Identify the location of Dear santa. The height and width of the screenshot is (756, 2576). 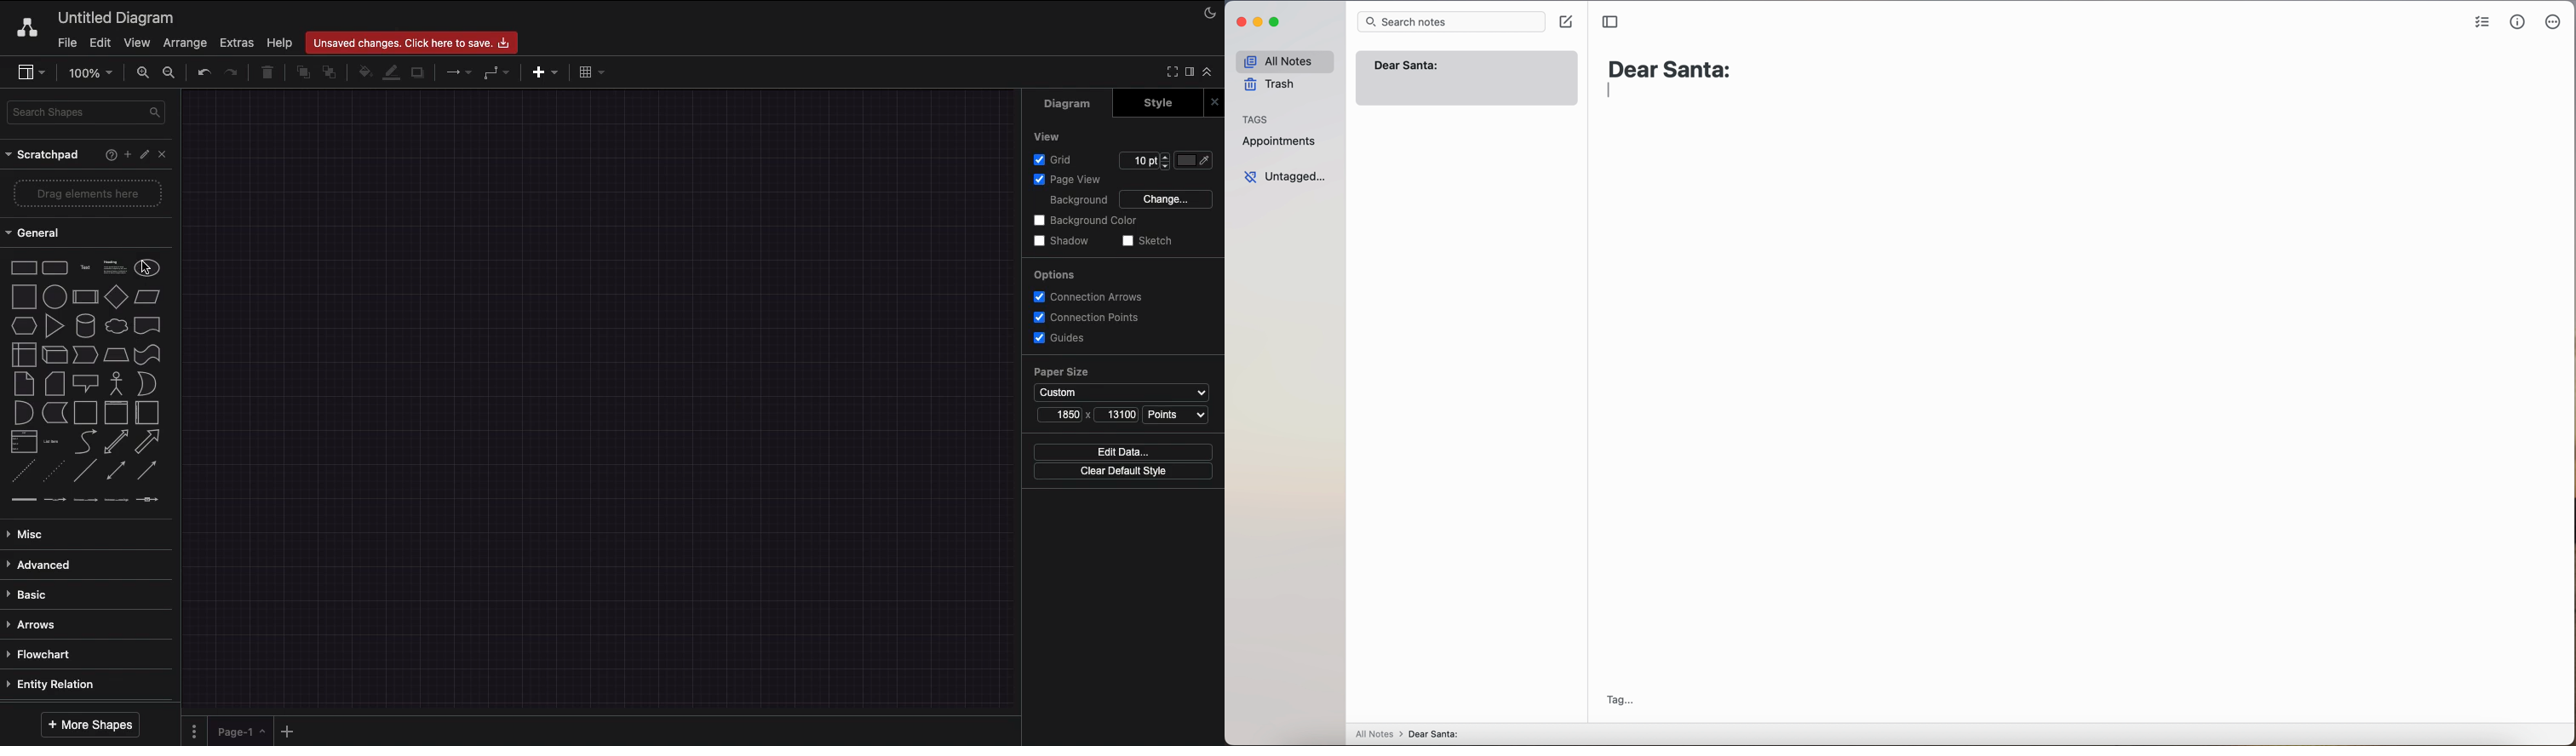
(1435, 735).